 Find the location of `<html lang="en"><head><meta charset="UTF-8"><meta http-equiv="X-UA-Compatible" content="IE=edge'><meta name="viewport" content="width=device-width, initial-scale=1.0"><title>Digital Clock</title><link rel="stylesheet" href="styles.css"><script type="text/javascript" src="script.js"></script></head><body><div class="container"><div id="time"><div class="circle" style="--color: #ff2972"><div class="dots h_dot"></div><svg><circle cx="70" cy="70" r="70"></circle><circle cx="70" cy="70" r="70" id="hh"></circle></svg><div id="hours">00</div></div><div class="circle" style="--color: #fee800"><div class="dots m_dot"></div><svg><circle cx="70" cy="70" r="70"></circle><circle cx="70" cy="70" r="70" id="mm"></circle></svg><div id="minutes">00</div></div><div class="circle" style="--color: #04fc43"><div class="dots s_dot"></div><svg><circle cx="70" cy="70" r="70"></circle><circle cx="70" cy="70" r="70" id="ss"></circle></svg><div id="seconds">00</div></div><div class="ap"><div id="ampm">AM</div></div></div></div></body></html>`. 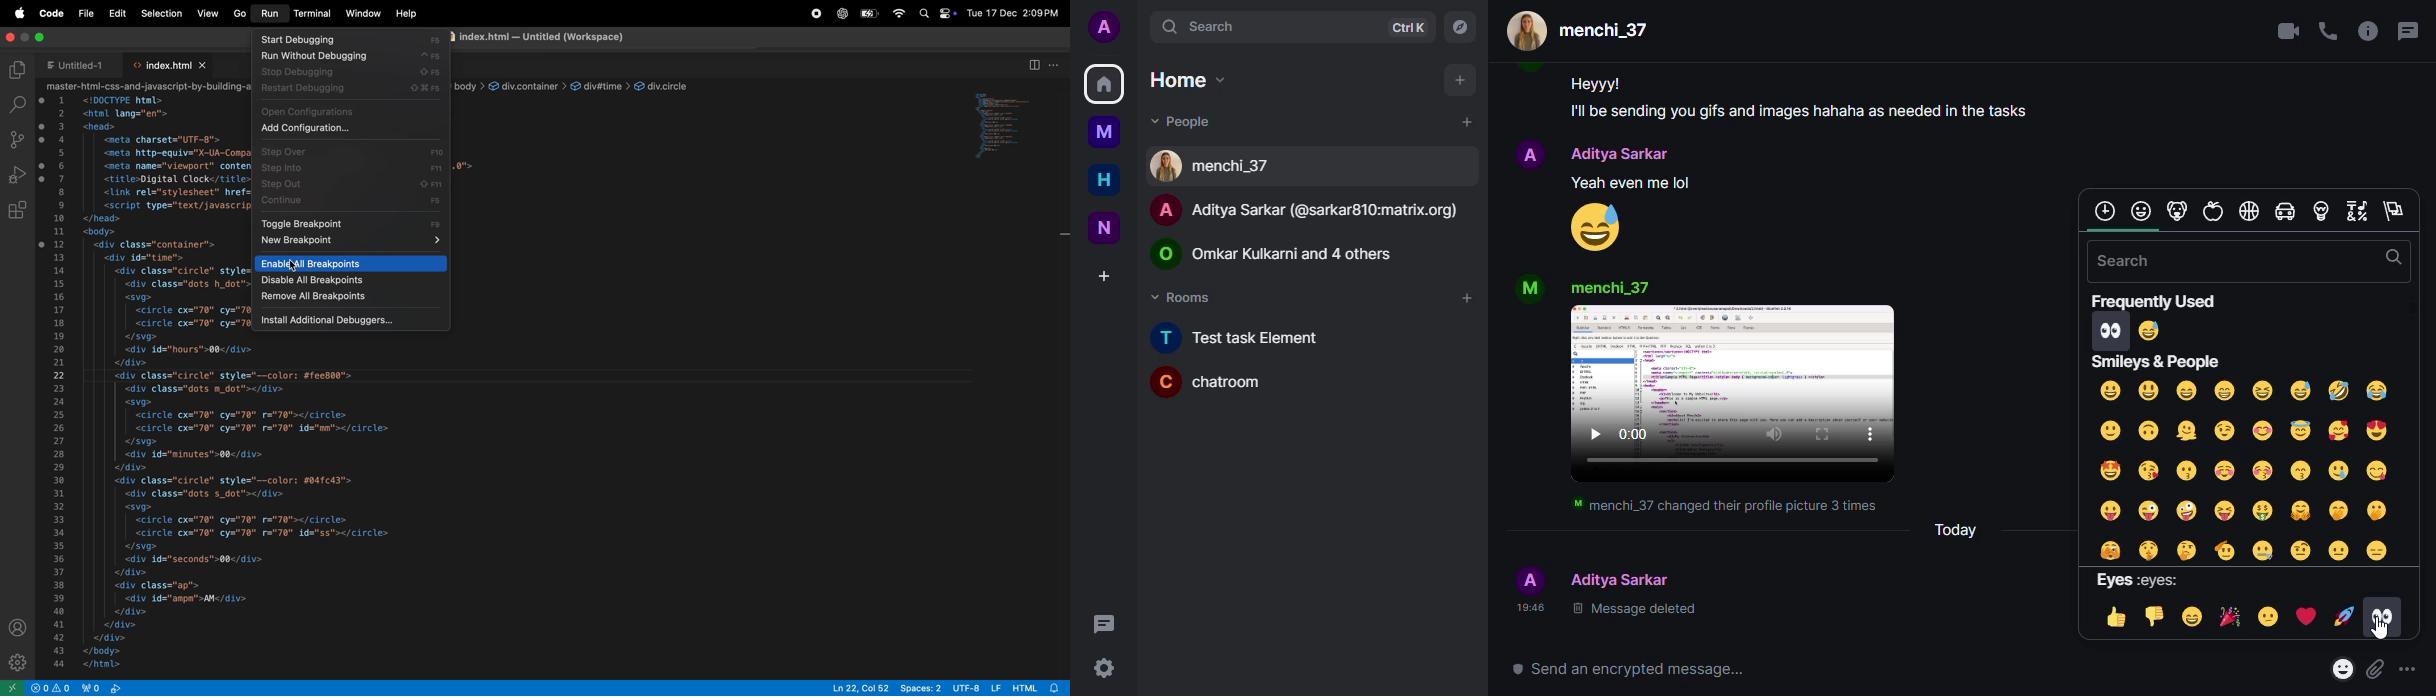

<html lang="en"><head><meta charset="UTF-8"><meta http-equiv="X-UA-Compatible" content="IE=edge'><meta name="viewport" content="width=device-width, initial-scale=1.0"><title>Digital Clock</title><link rel="stylesheet" href="styles.css"><script type="text/javascript" src="script.js"></script></head><body><div class="container"><div id="time"><div class="circle" style="--color: #ff2972"><div class="dots h_dot"></div><svg><circle cx="70" cy="70" r="70"></circle><circle cx="70" cy="70" r="70" id="hh"></circle></svg><div id="hours">00</div></div><div class="circle" style="--color: #fee800"><div class="dots m_dot"></div><svg><circle cx="70" cy="70" r="70"></circle><circle cx="70" cy="70" r="70" id="mm"></circle></svg><div id="minutes">00</div></div><div class="circle" style="--color: #04fc43"><div class="dots s_dot"></div><svg><circle cx="70" cy="70" r="70"></circle><circle cx="70" cy="70" r="70" id="ss"></circle></svg><div id="seconds">00</div></div><div class="ap"><div id="ampm">AM</div></div></div></div></body></html> is located at coordinates (277, 502).